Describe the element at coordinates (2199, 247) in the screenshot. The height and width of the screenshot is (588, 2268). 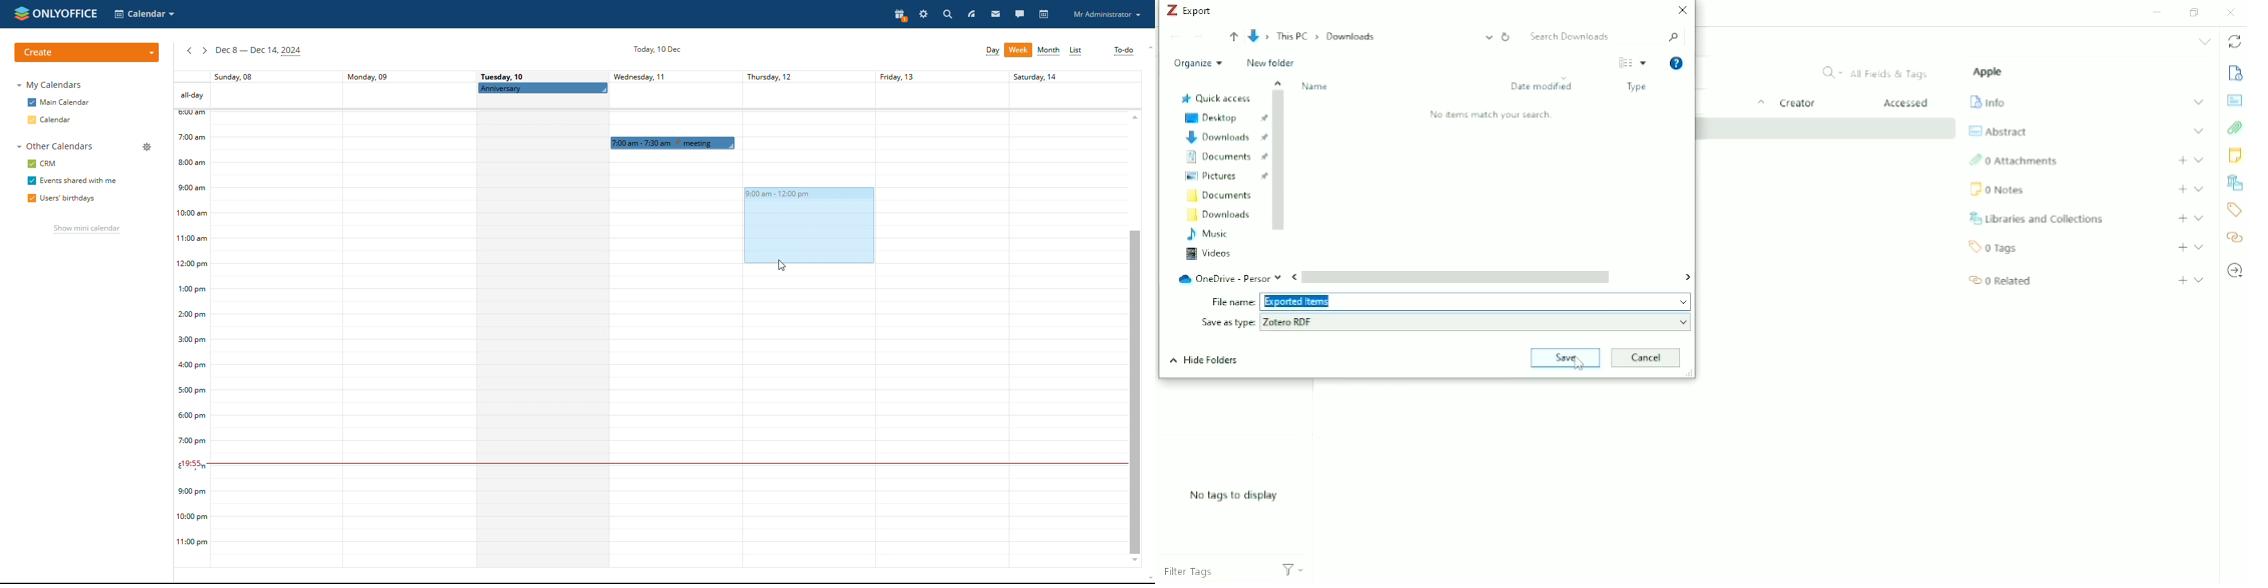
I see `Expand section` at that location.